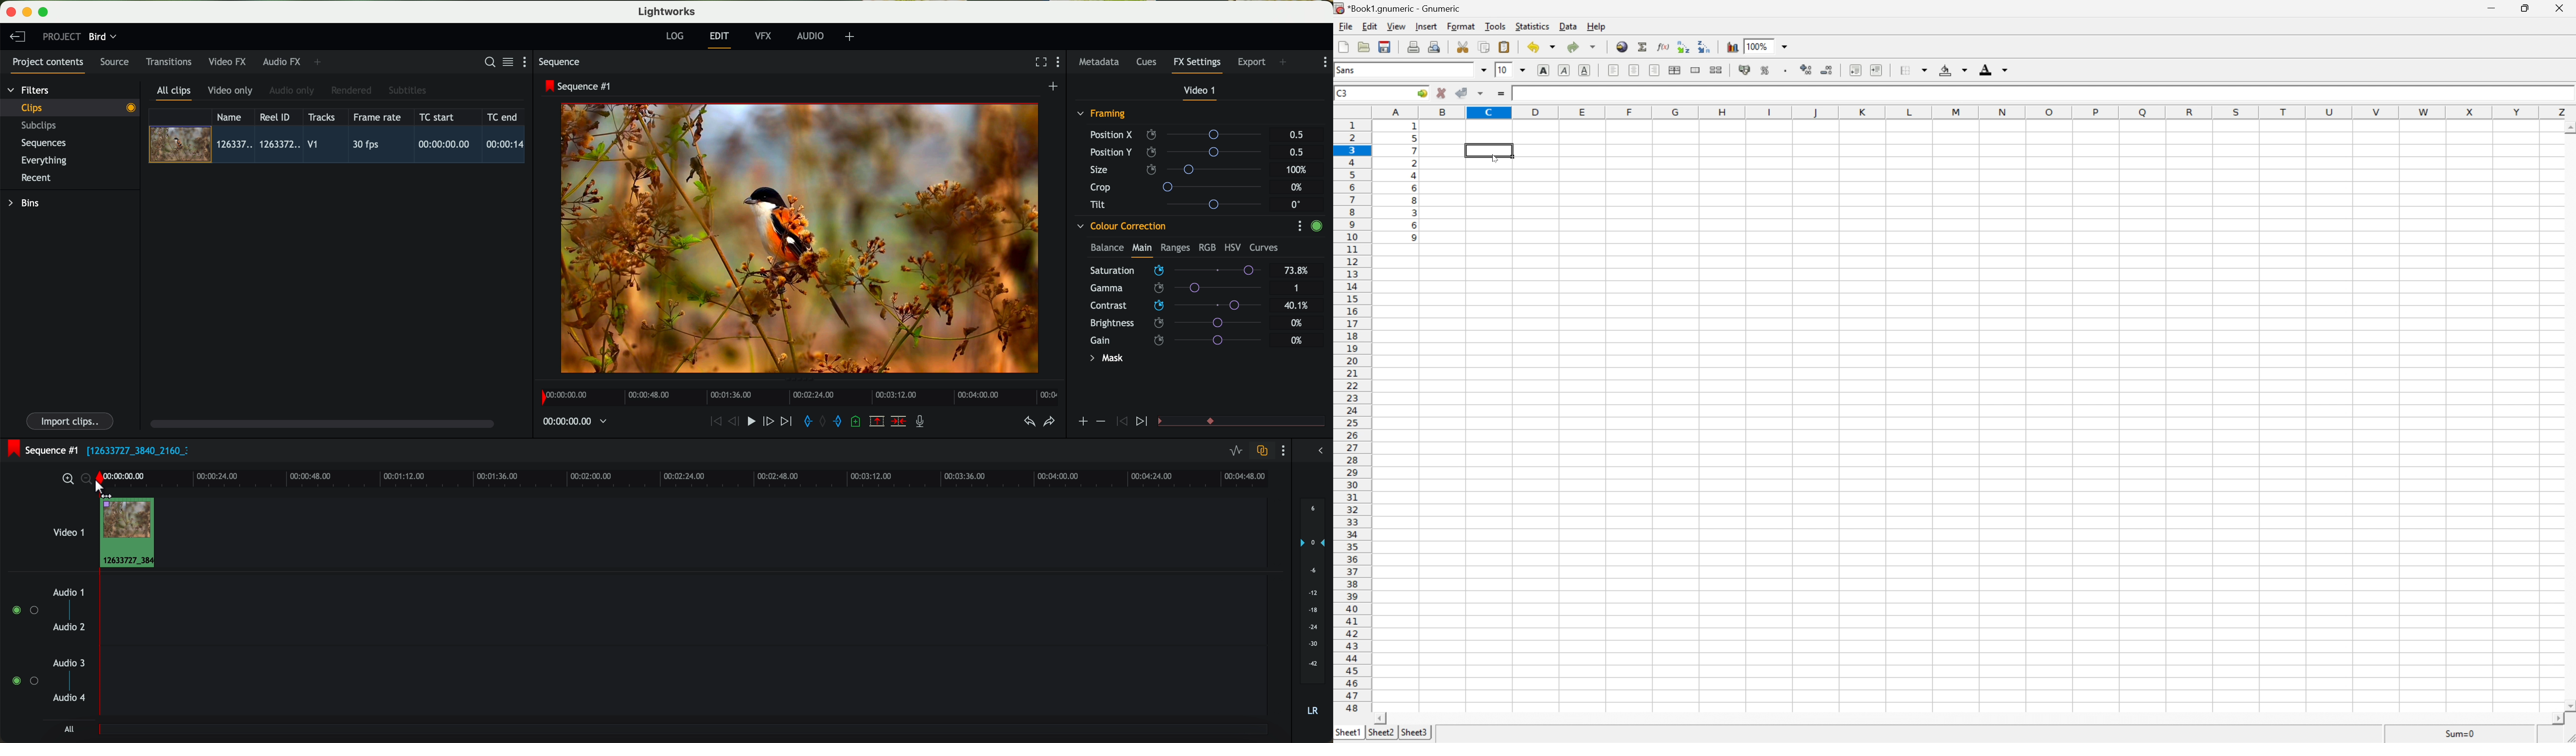  Describe the element at coordinates (1180, 187) in the screenshot. I see `crop` at that location.